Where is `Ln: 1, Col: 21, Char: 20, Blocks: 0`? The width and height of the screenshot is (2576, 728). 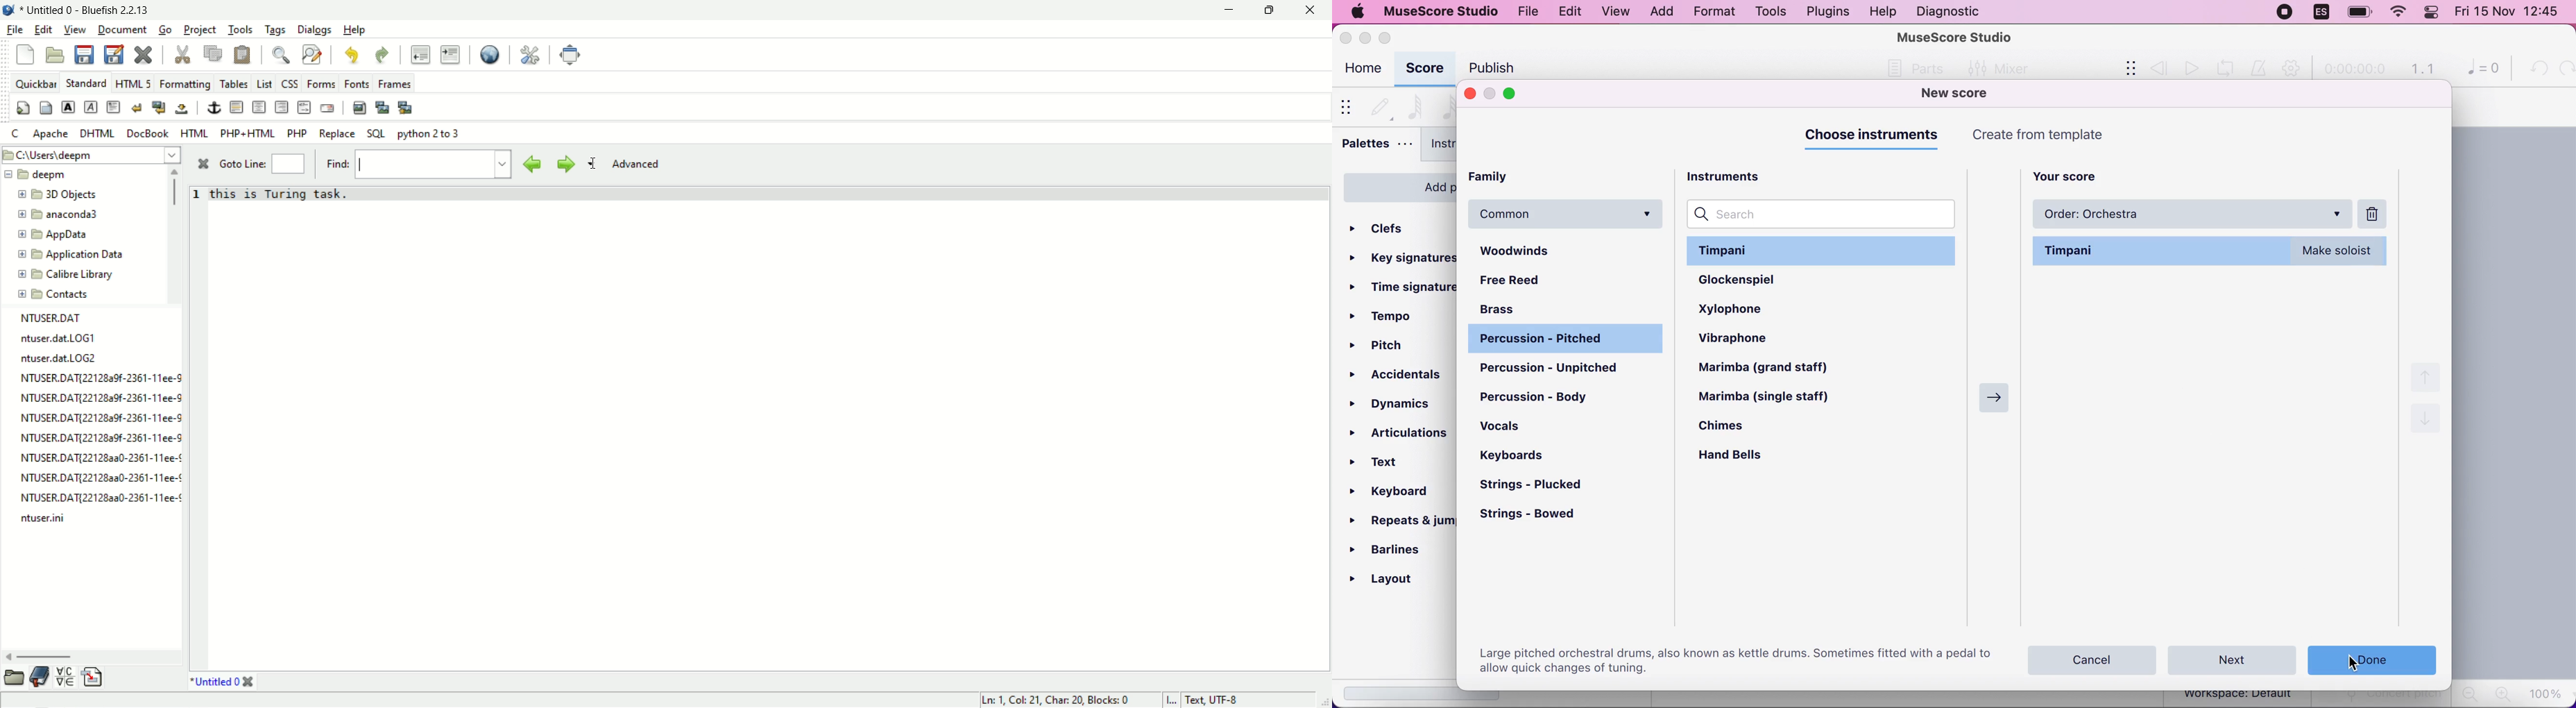
Ln: 1, Col: 21, Char: 20, Blocks: 0 is located at coordinates (1058, 698).